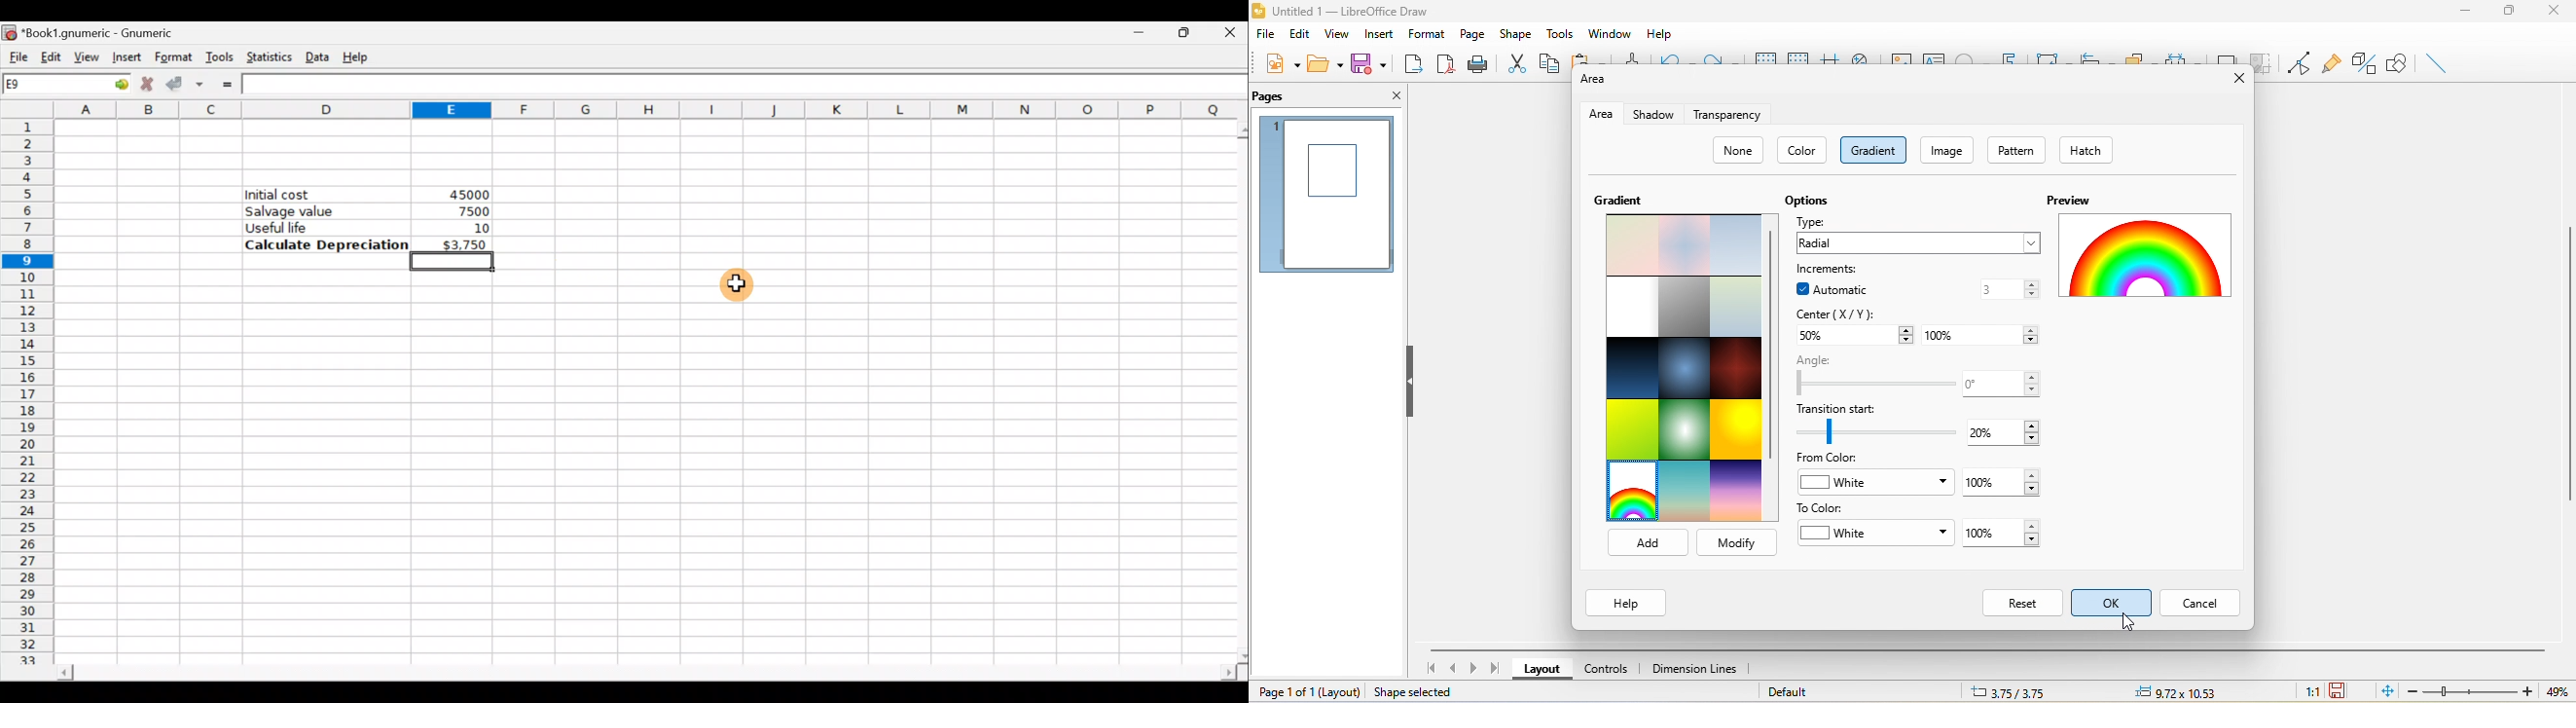  Describe the element at coordinates (1875, 148) in the screenshot. I see `gradient` at that location.